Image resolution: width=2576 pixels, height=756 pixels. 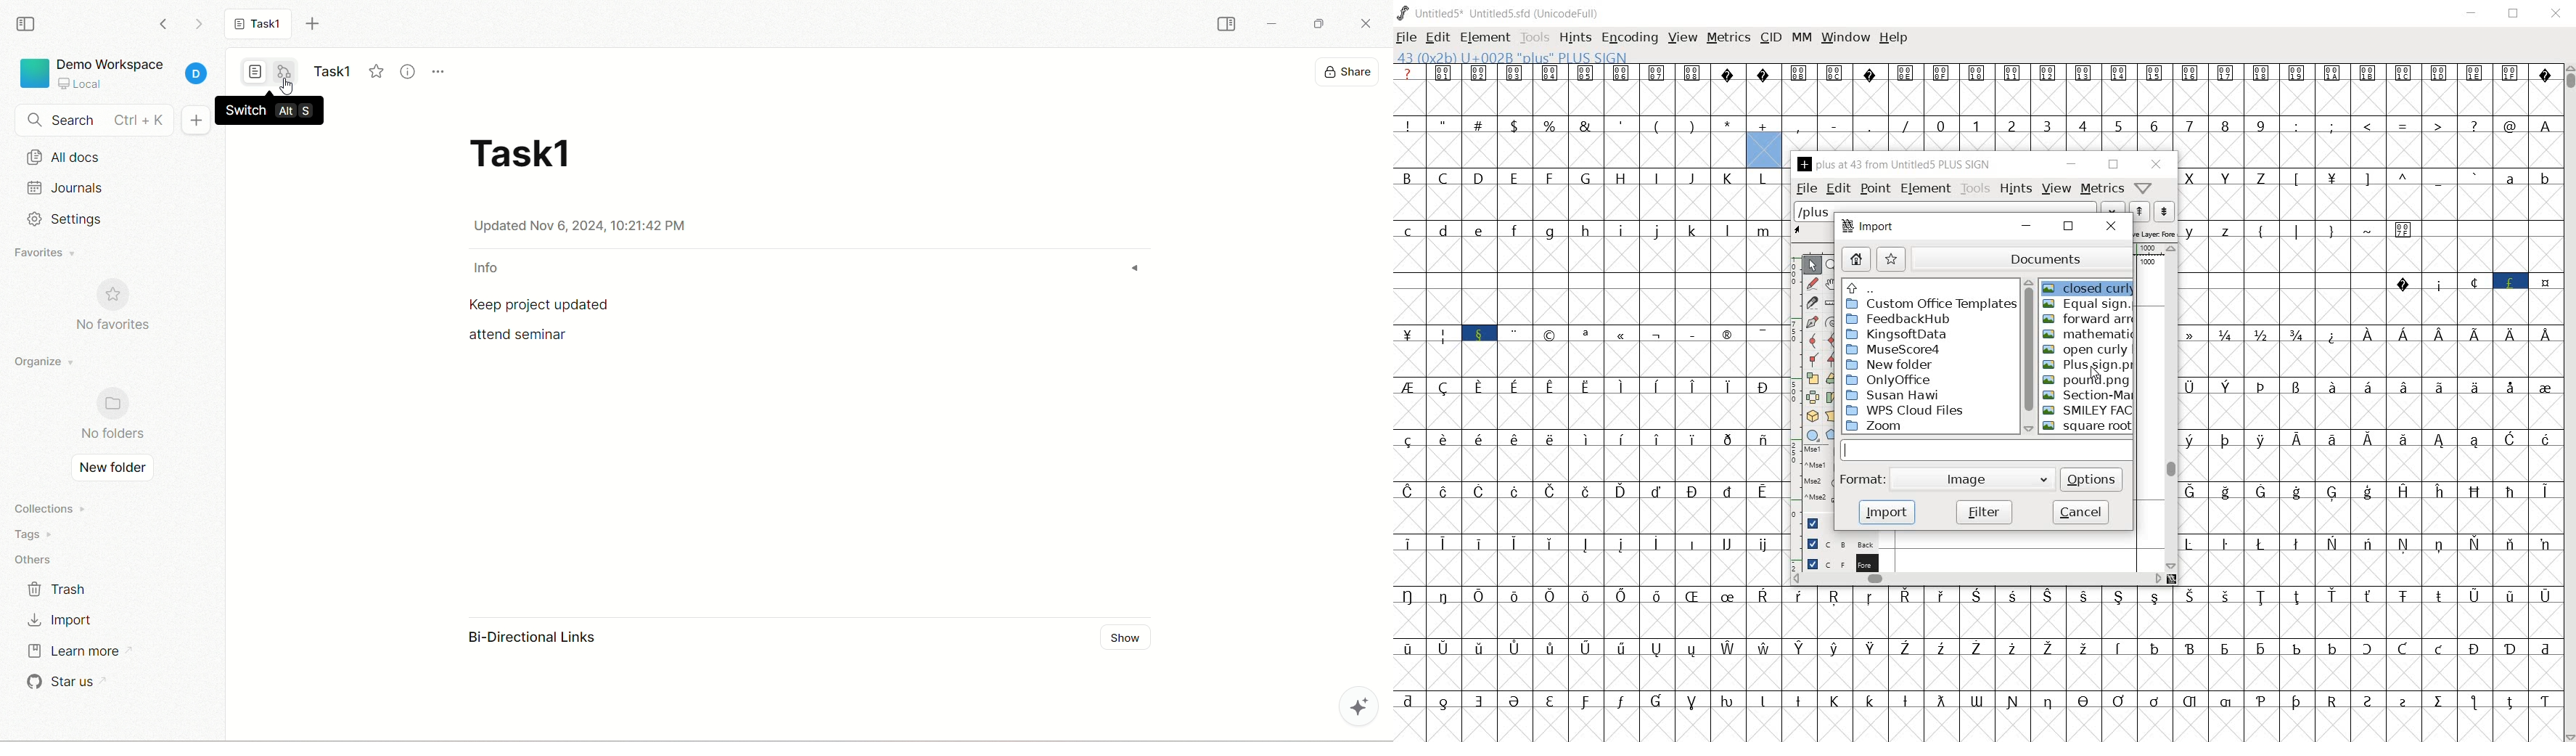 I want to click on New folder, so click(x=1891, y=364).